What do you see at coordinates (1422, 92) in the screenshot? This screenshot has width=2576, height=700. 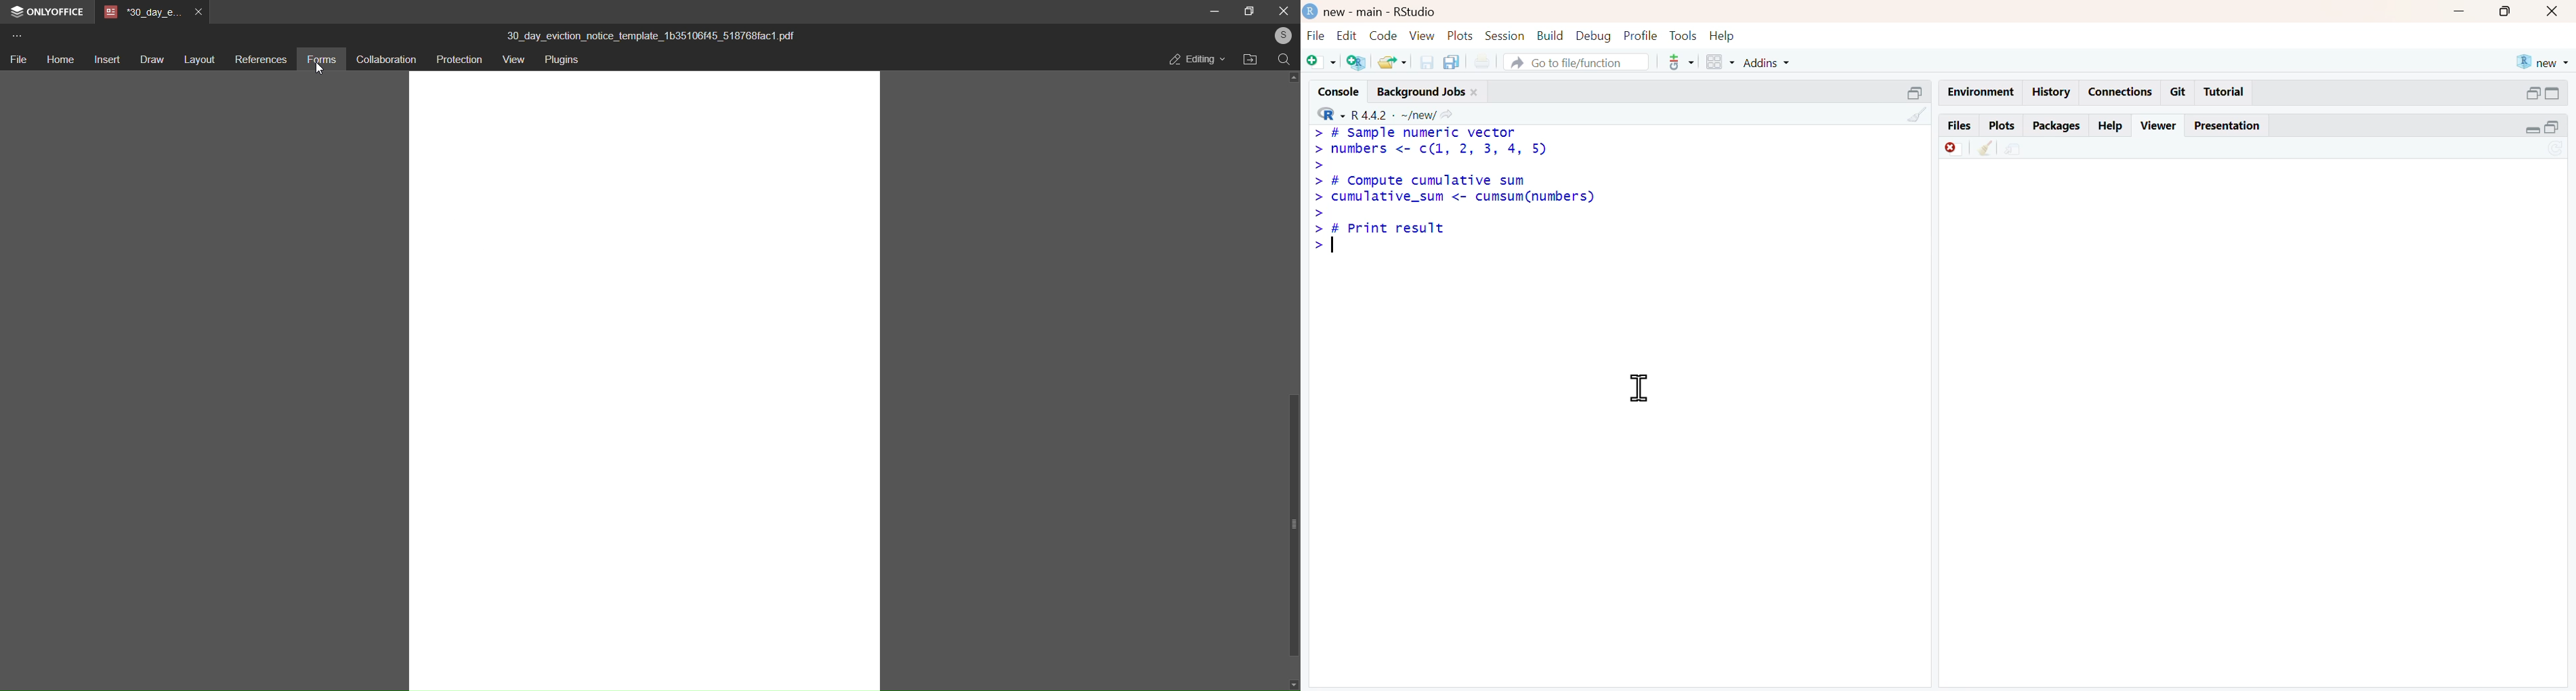 I see `Background jobs` at bounding box center [1422, 92].